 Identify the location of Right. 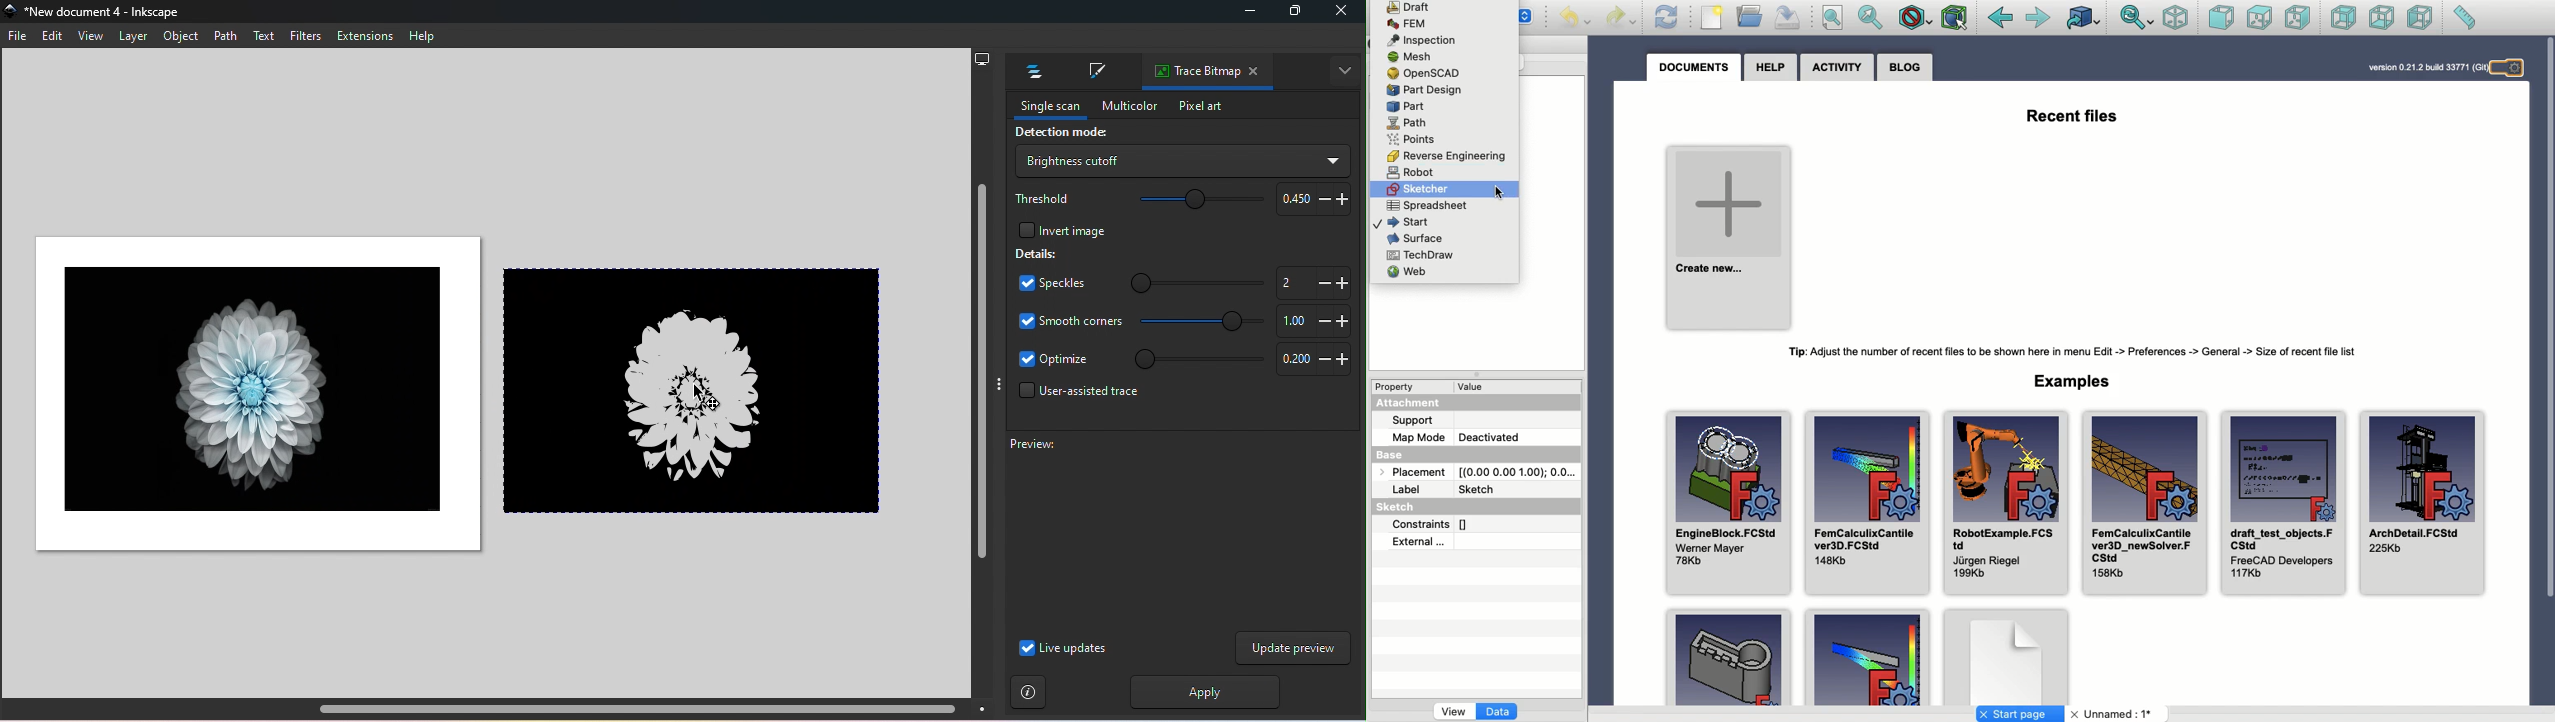
(2297, 17).